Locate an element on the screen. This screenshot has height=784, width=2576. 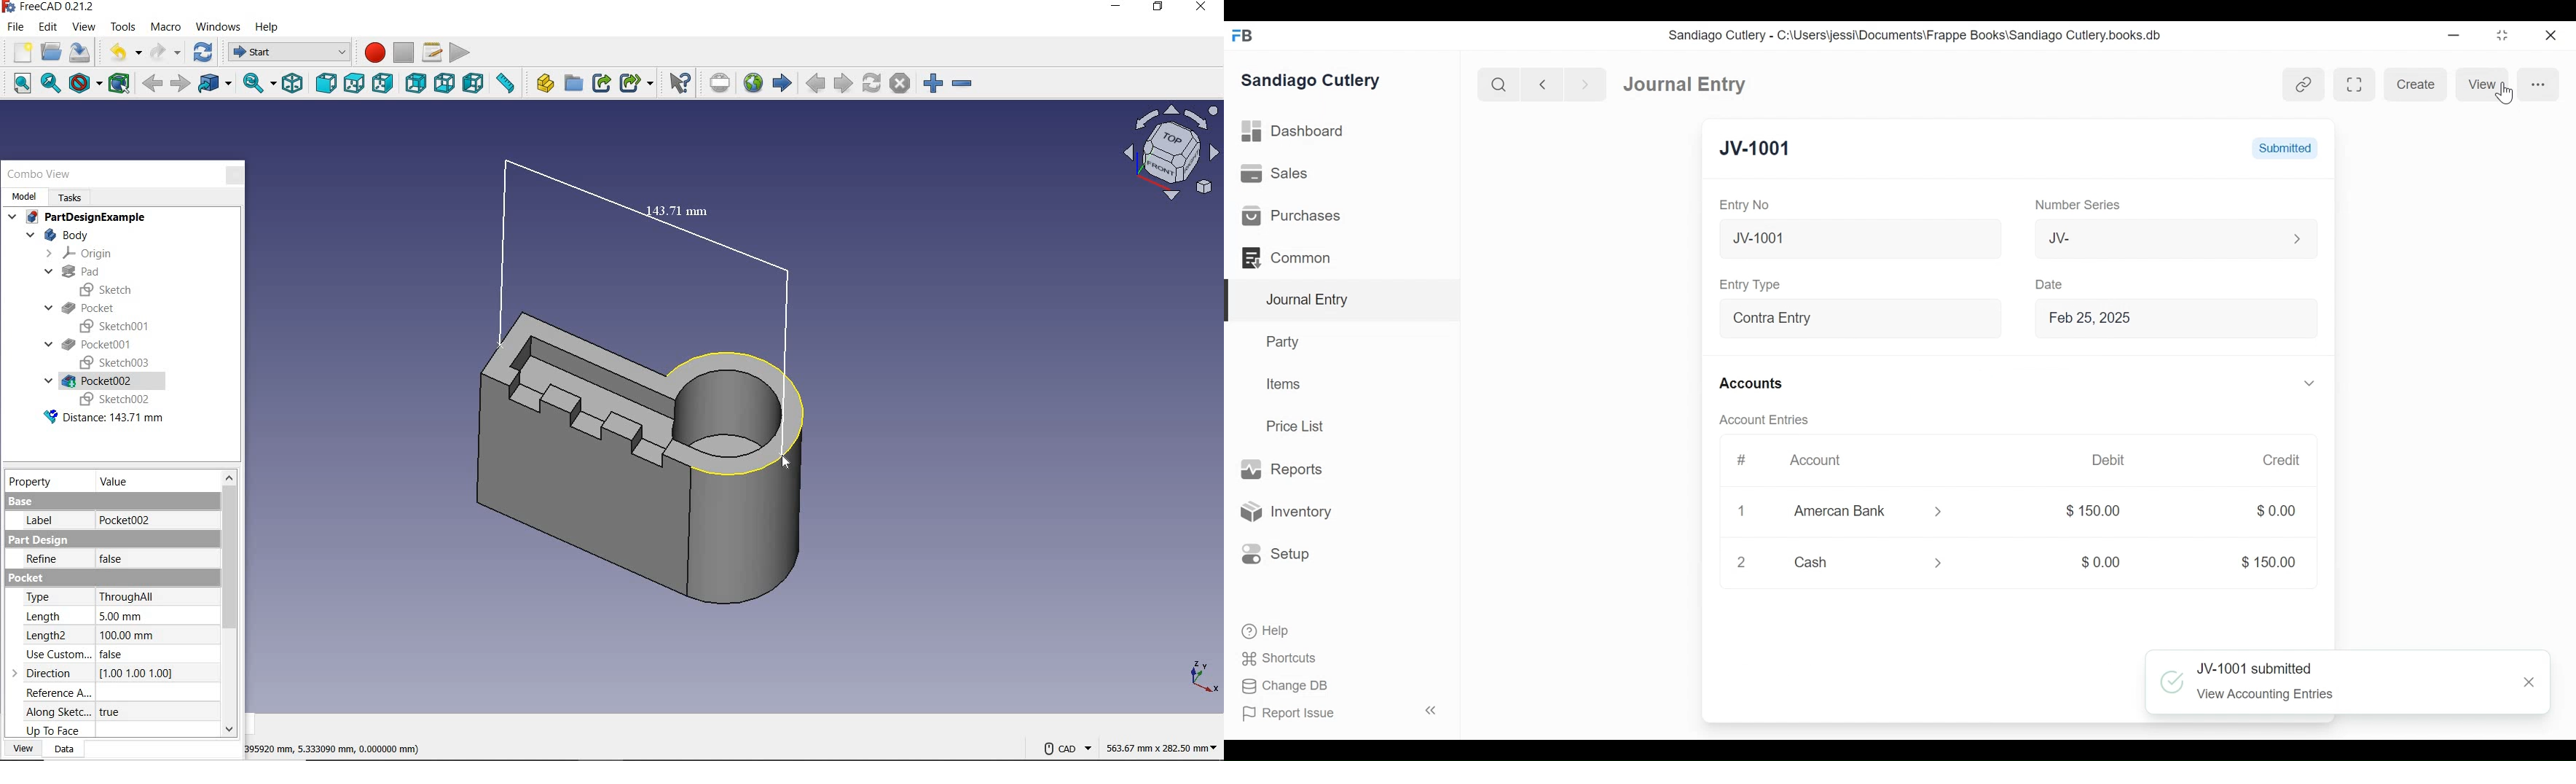
use custom is located at coordinates (52, 654).